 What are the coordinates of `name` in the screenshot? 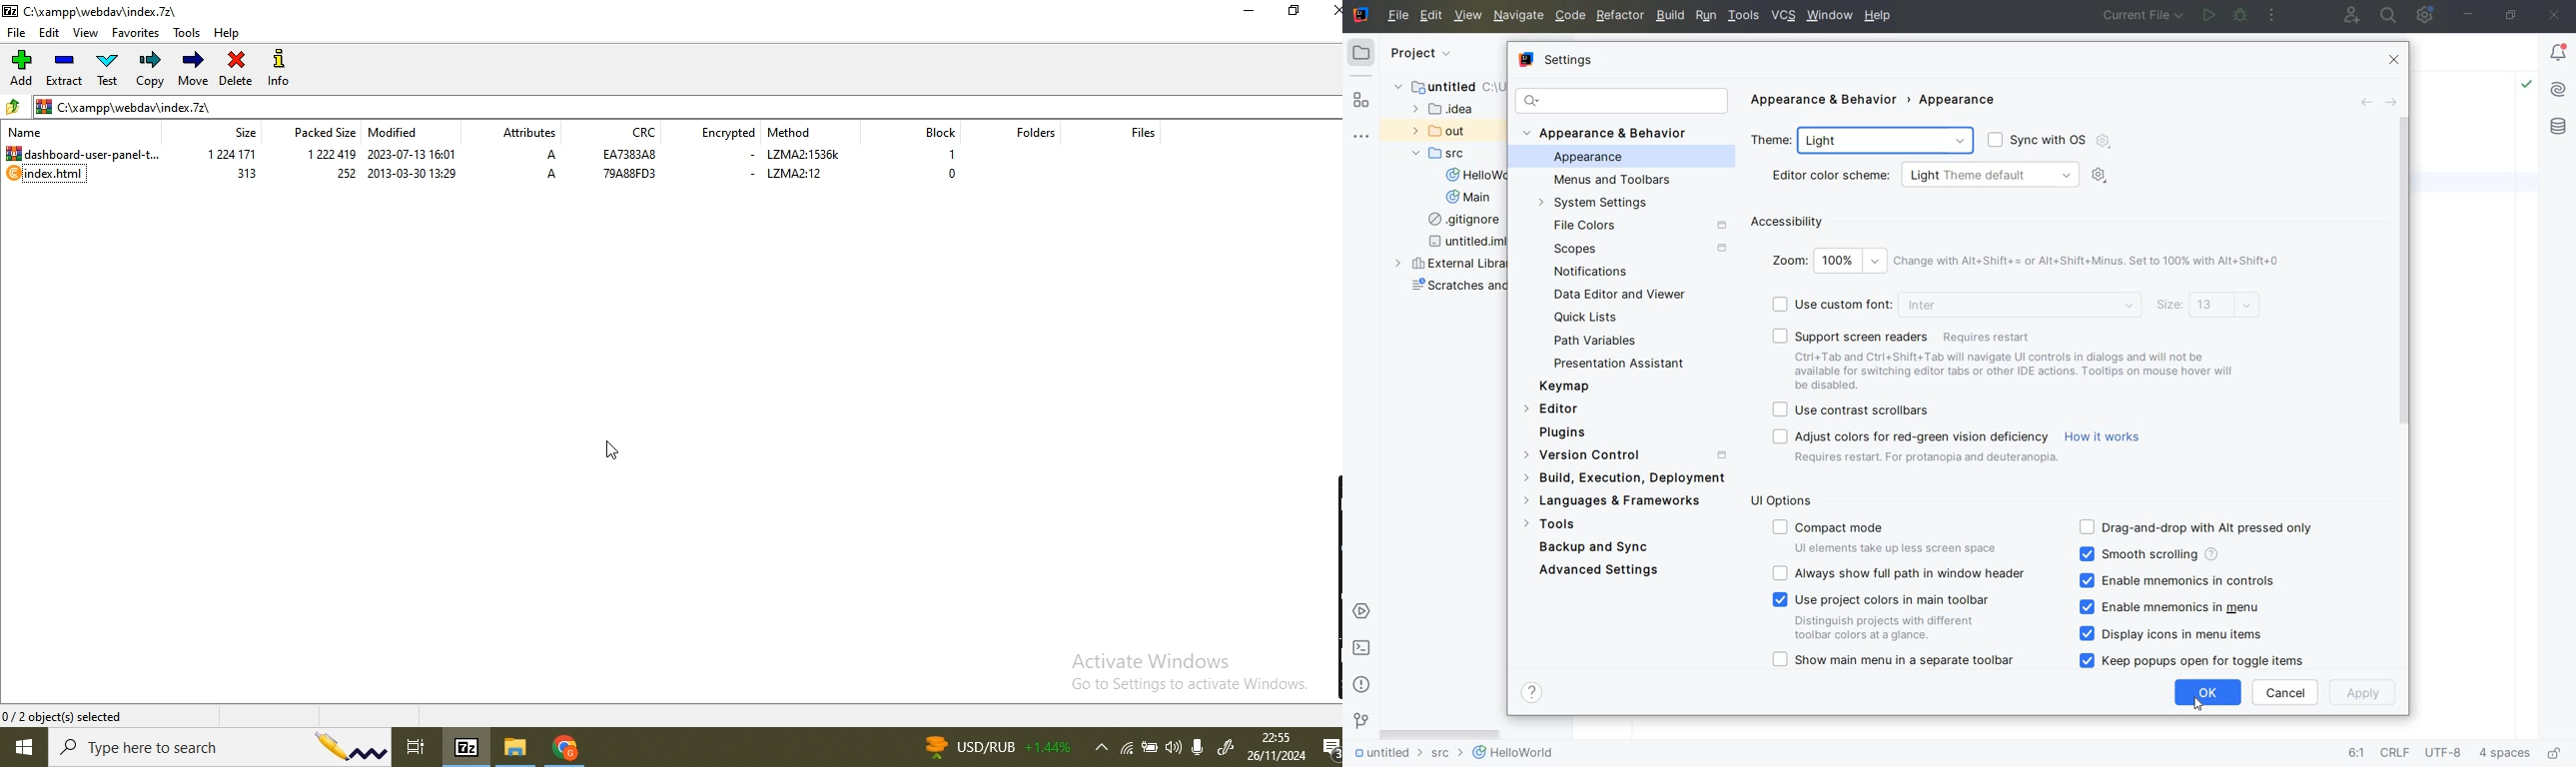 It's located at (27, 132).